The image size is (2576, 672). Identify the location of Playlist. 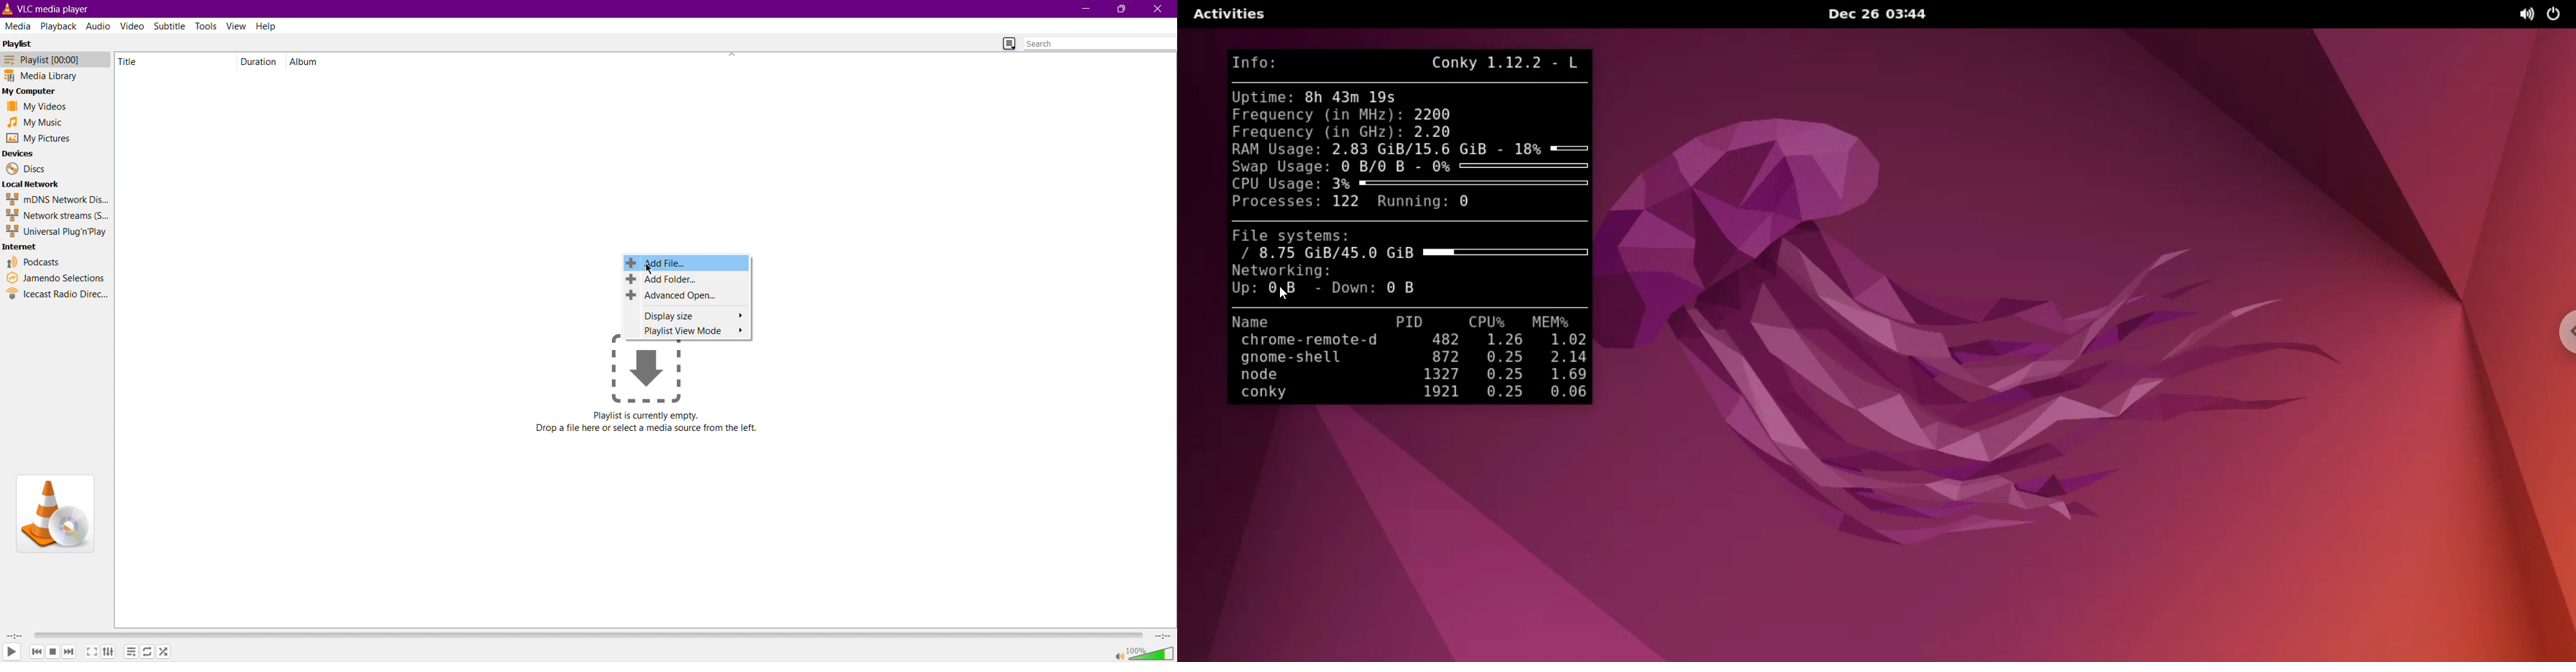
(21, 42).